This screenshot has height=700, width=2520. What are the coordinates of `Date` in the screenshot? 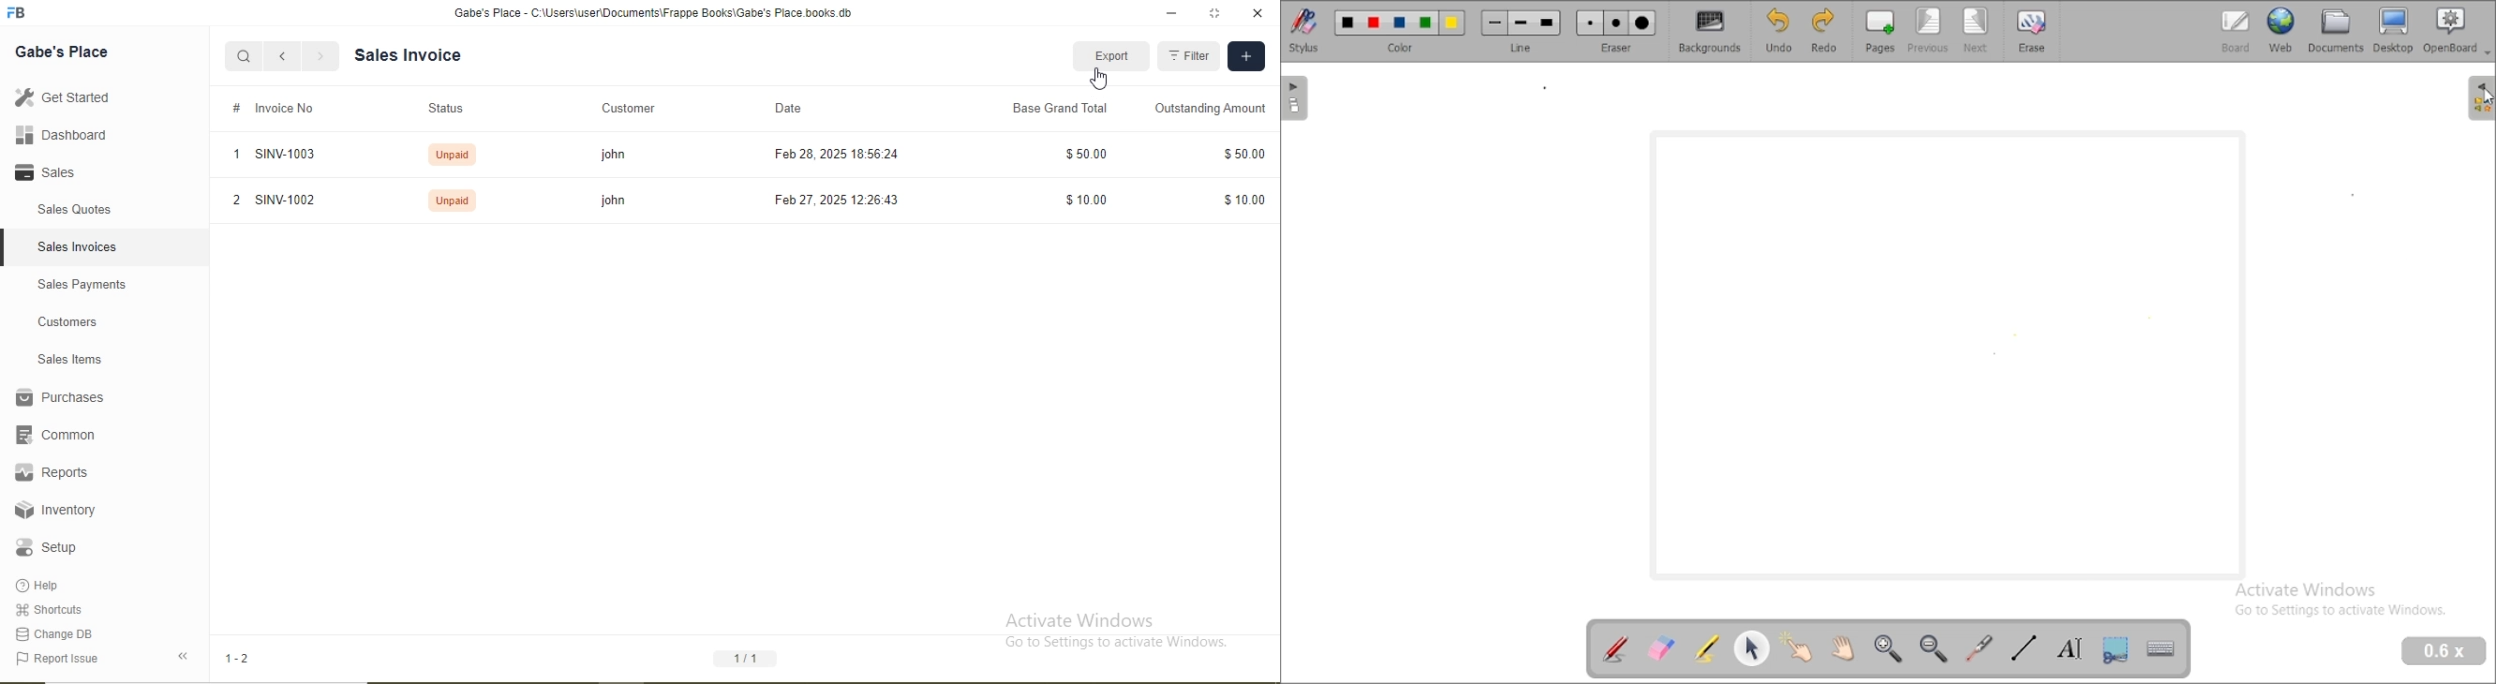 It's located at (787, 107).